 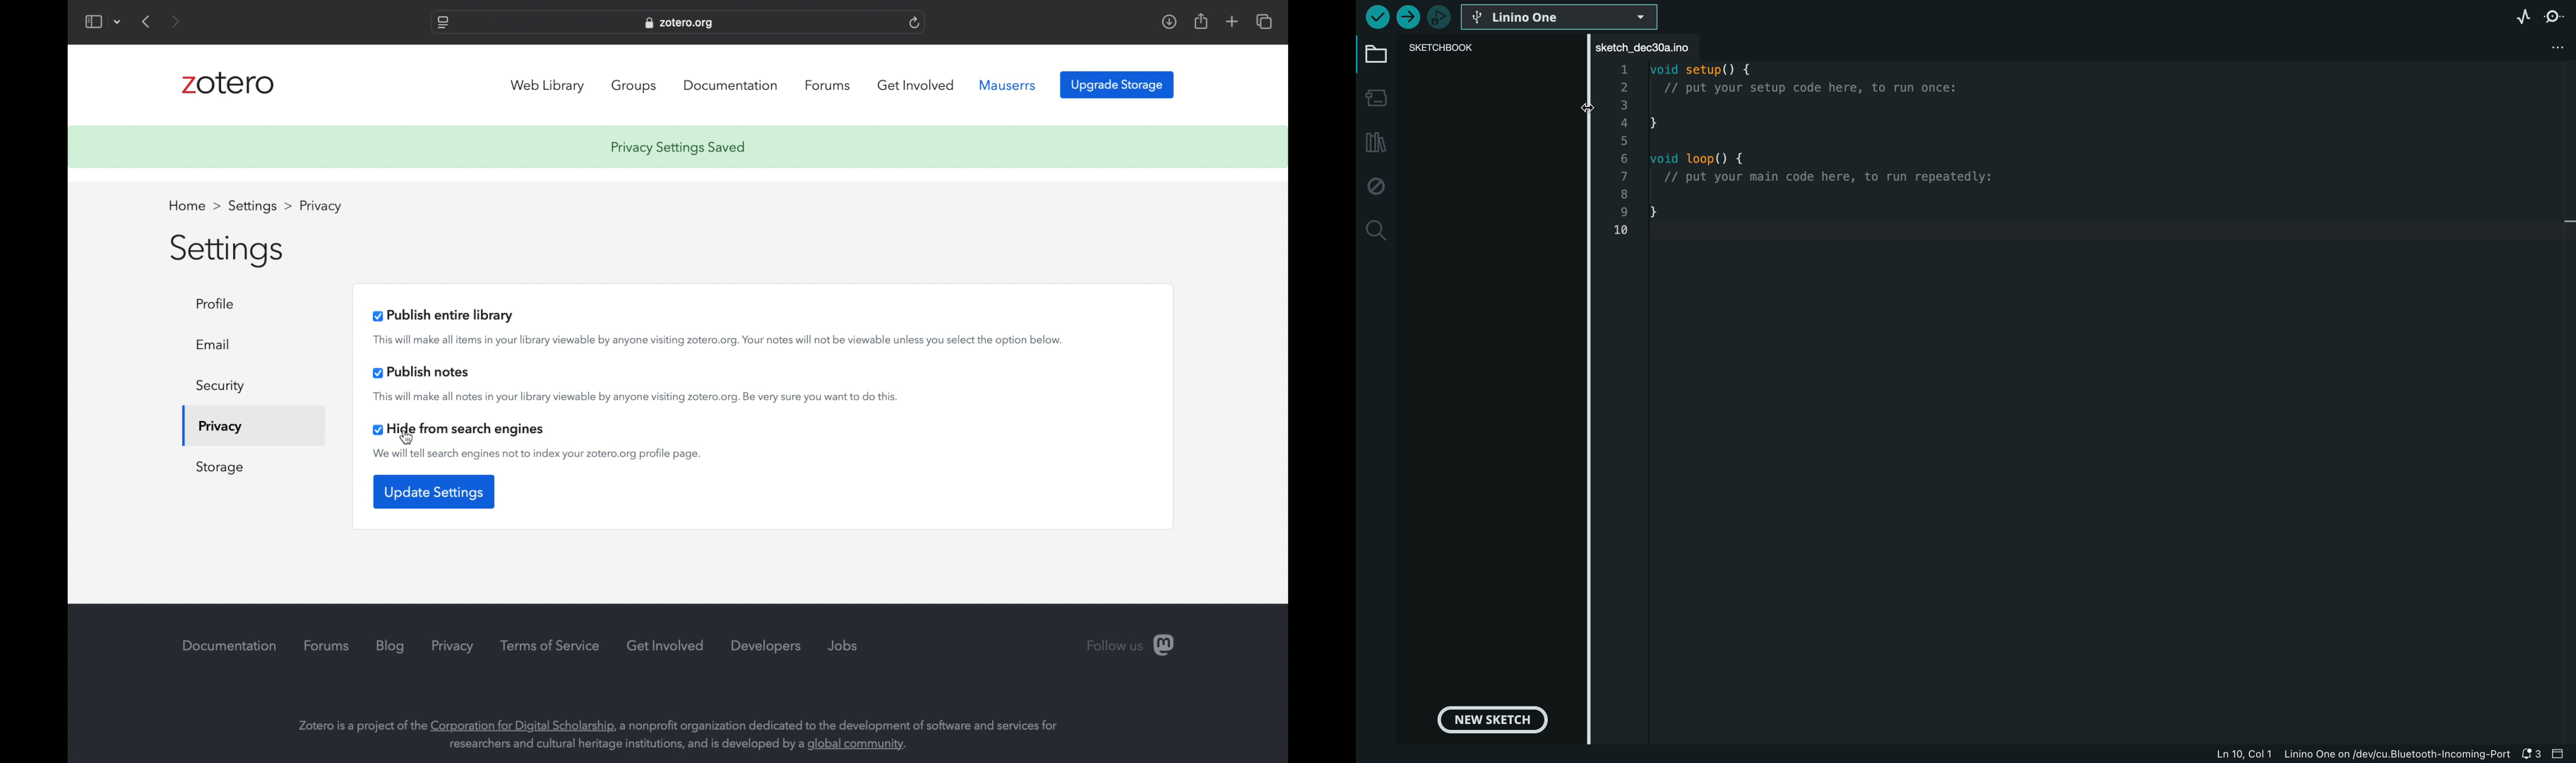 I want to click on storage, so click(x=219, y=467).